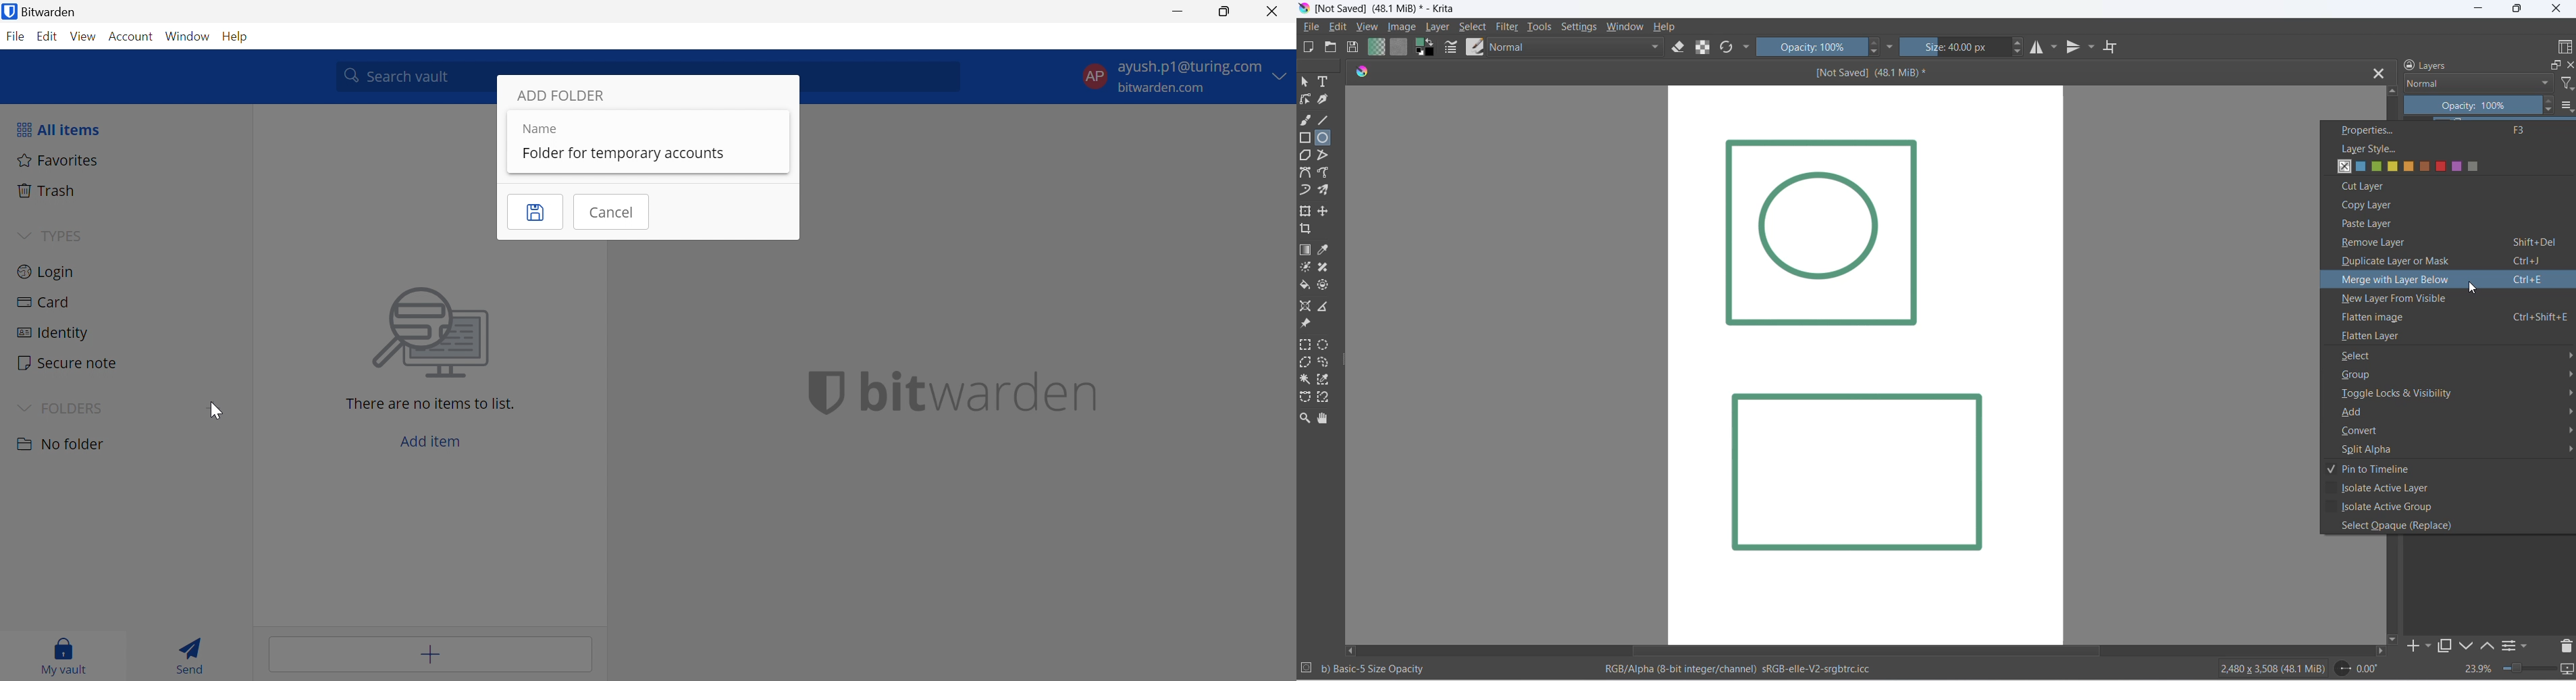  Describe the element at coordinates (74, 409) in the screenshot. I see `FOLDERS` at that location.